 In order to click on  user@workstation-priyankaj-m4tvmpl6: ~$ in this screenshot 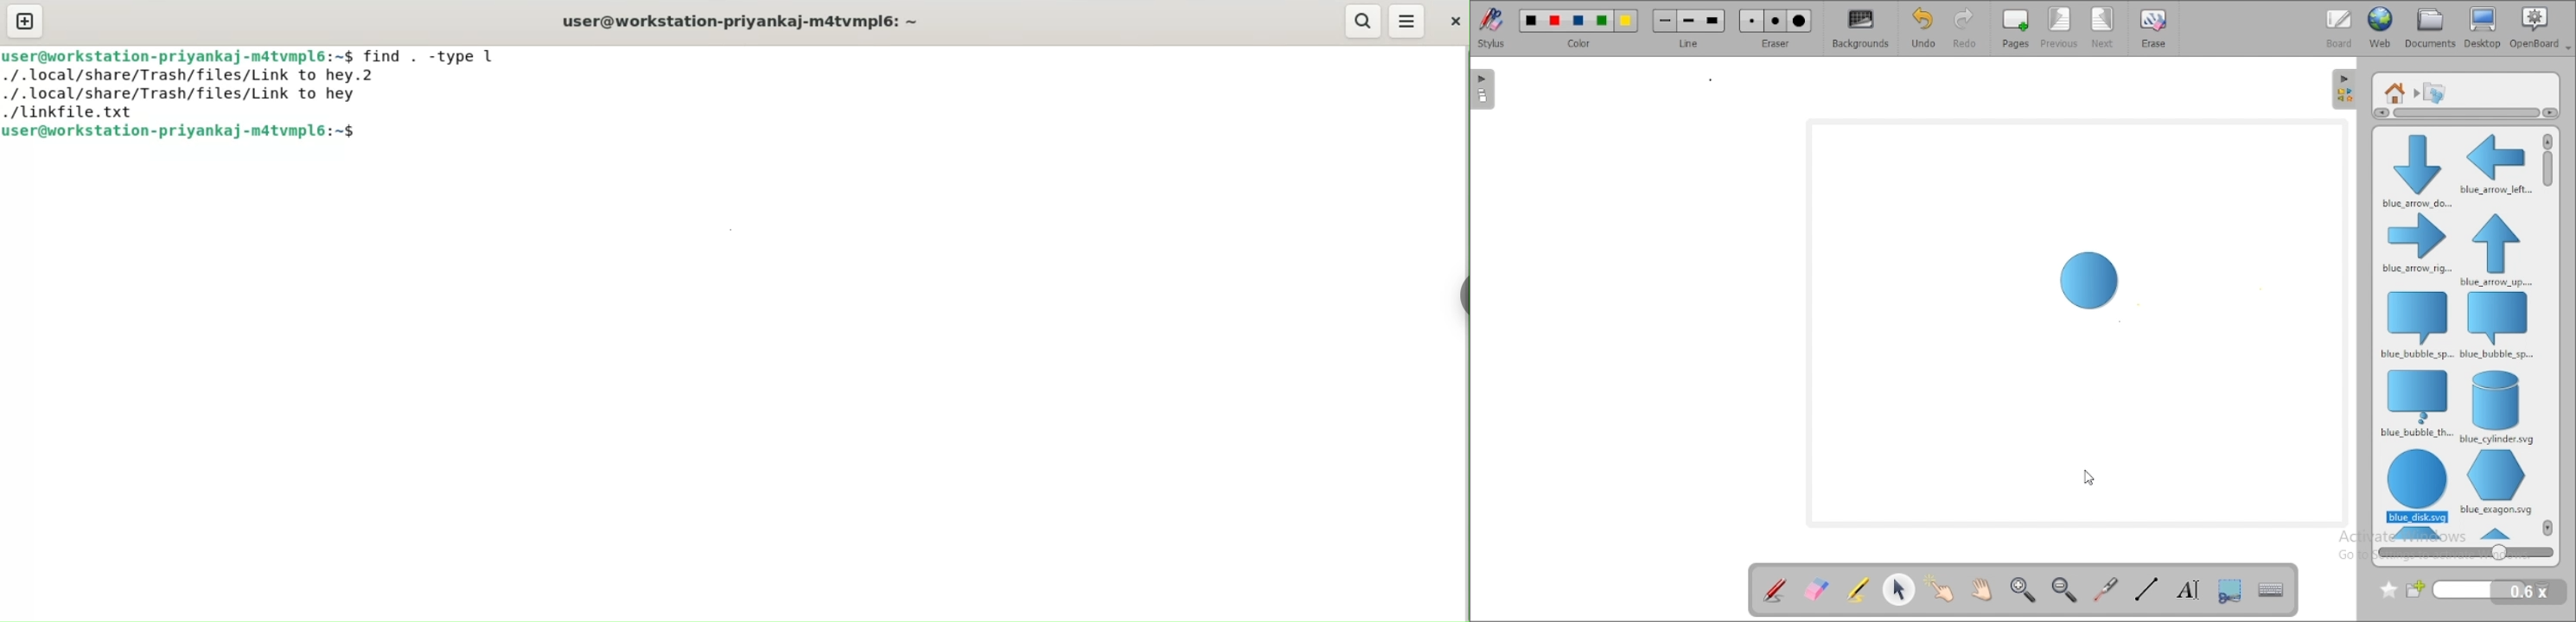, I will do `click(189, 131)`.